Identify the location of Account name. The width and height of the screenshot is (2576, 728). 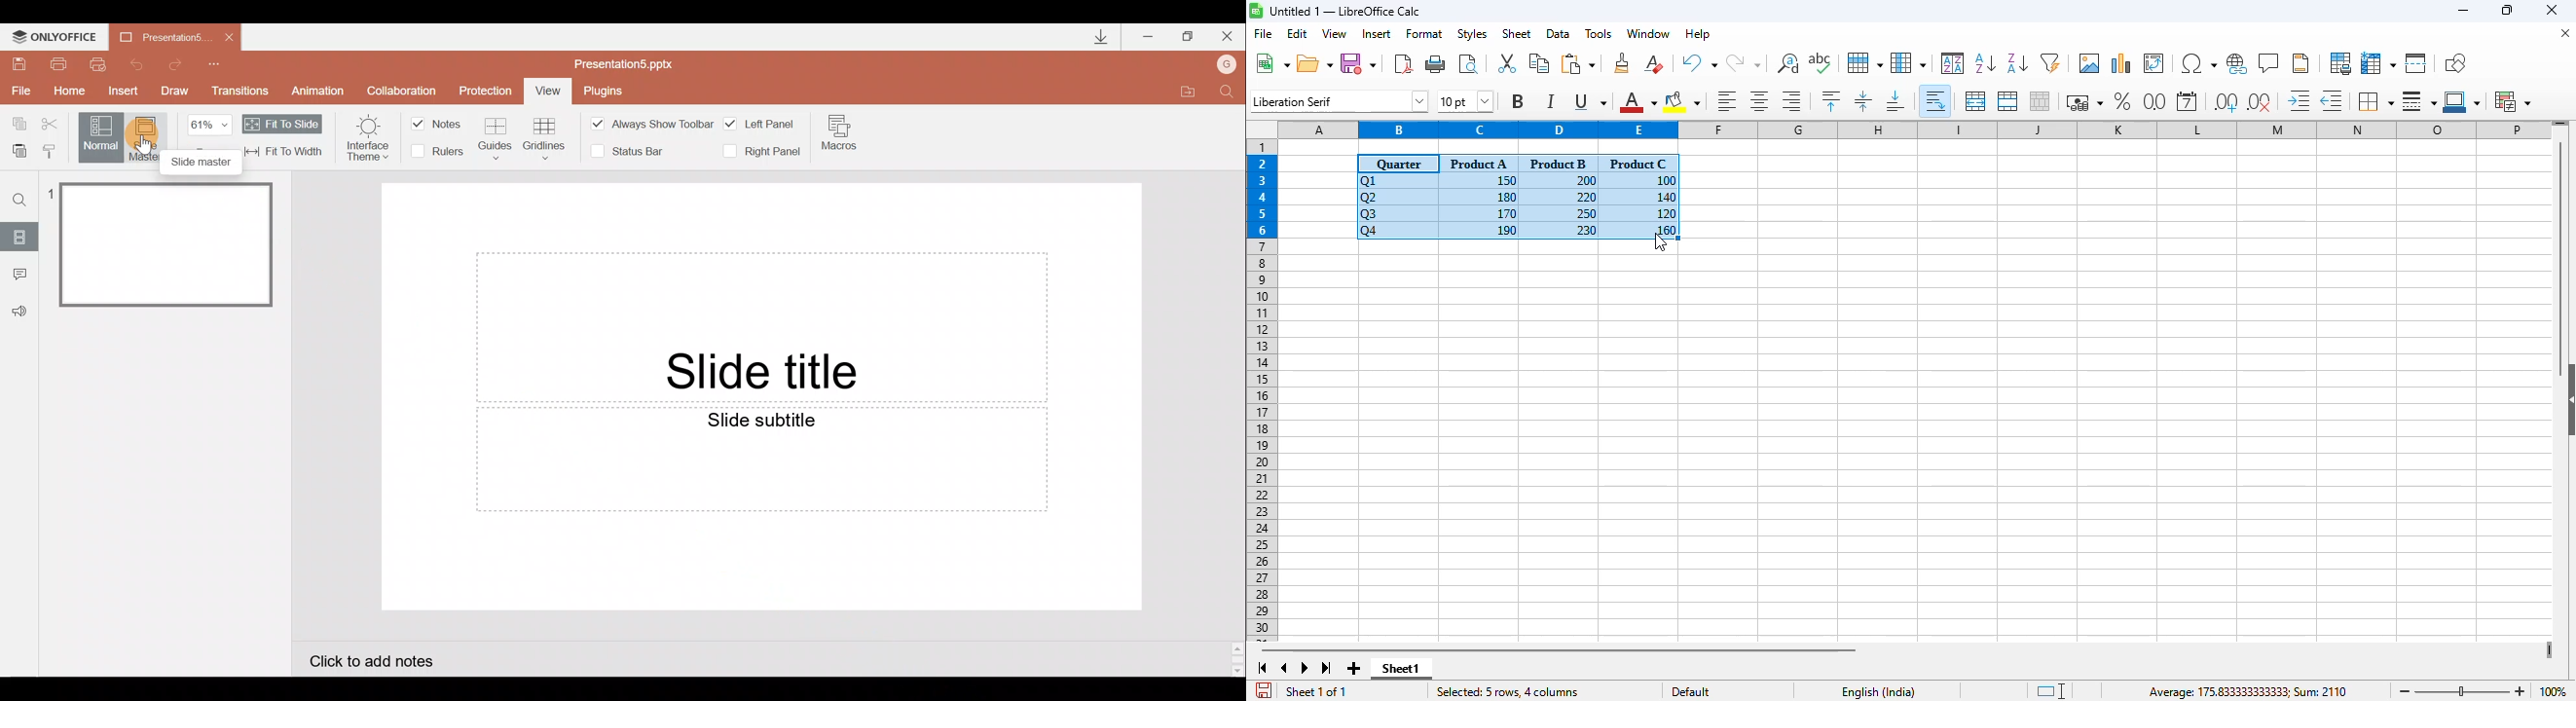
(1229, 62).